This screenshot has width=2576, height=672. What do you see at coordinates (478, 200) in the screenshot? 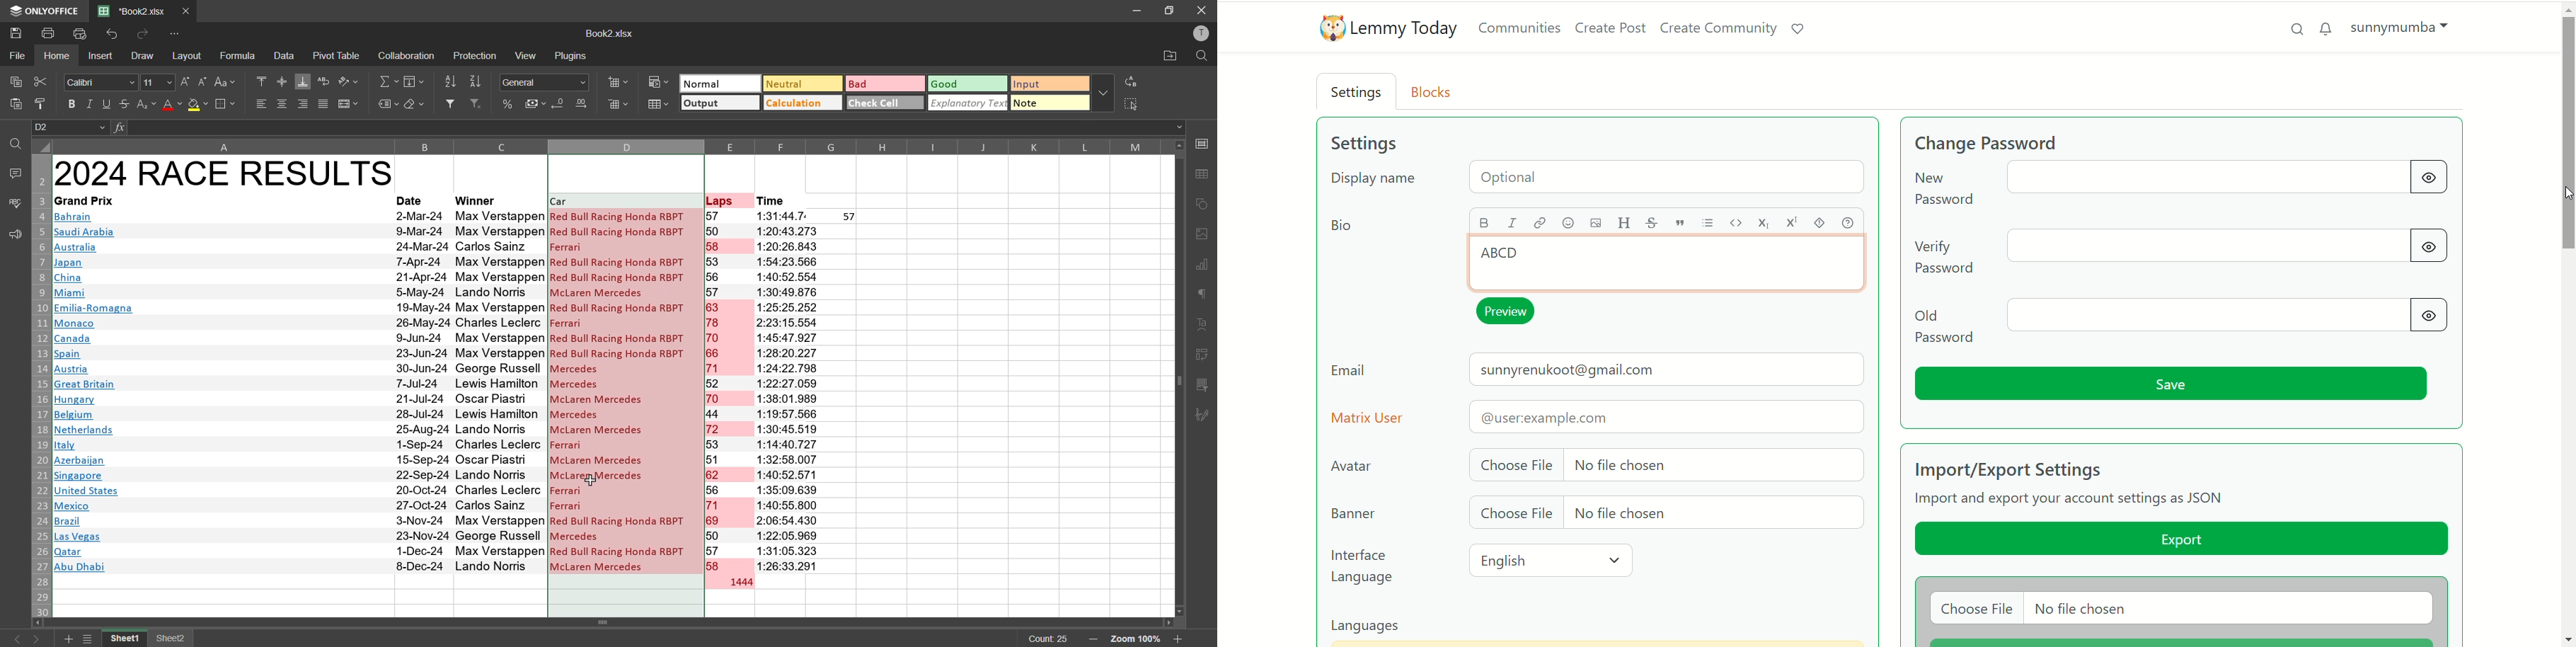
I see `winner` at bounding box center [478, 200].